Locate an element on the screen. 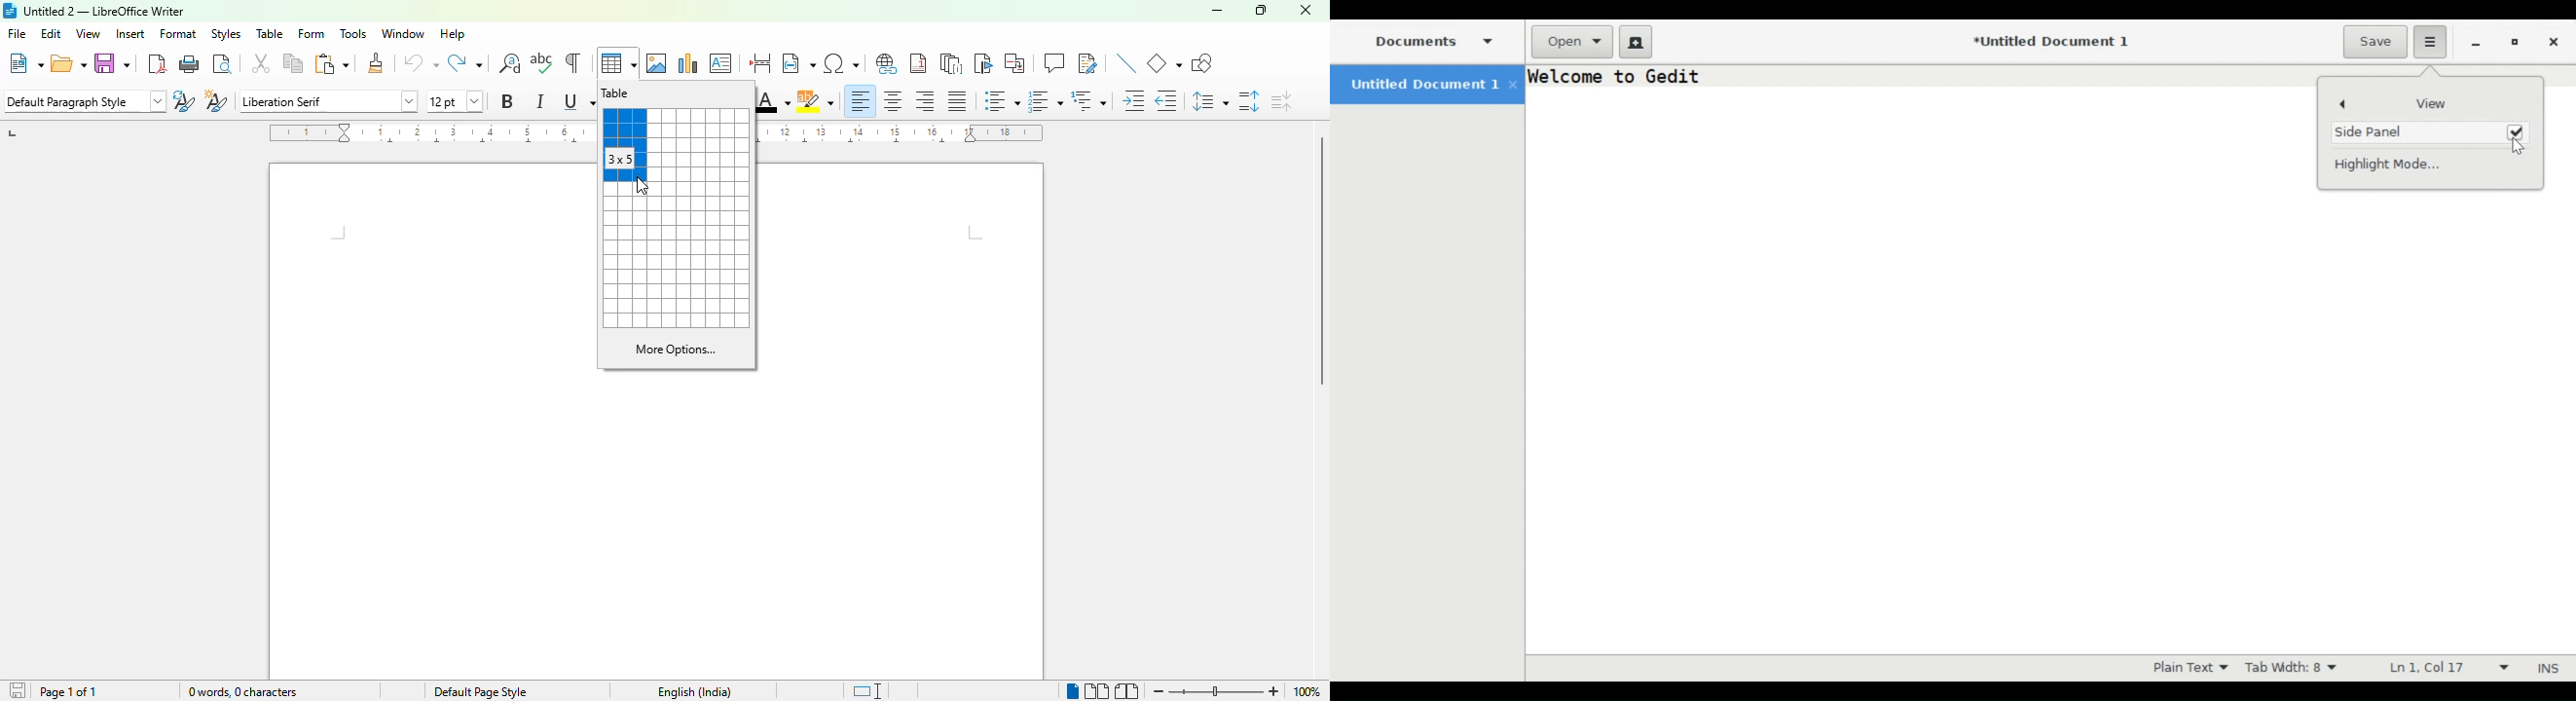 This screenshot has height=728, width=2576. zoom factor is located at coordinates (1306, 691).